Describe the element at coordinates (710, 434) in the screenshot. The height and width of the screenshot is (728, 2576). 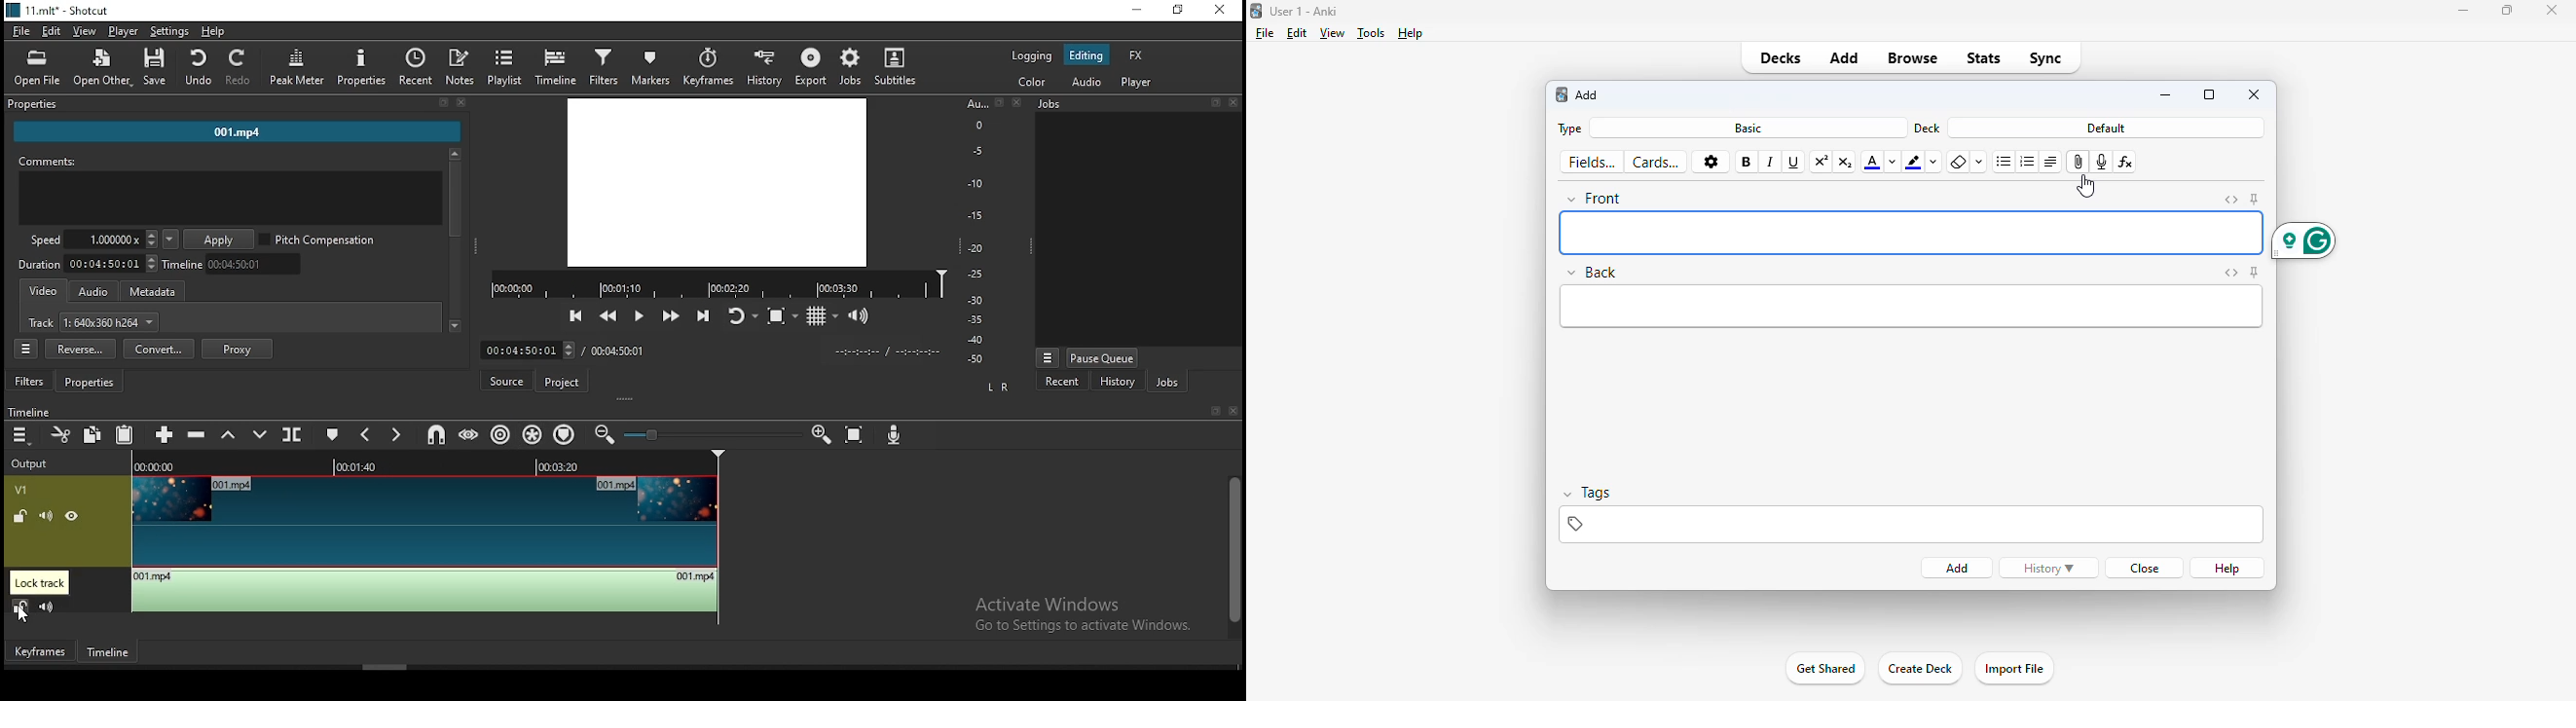
I see `zoom bar` at that location.